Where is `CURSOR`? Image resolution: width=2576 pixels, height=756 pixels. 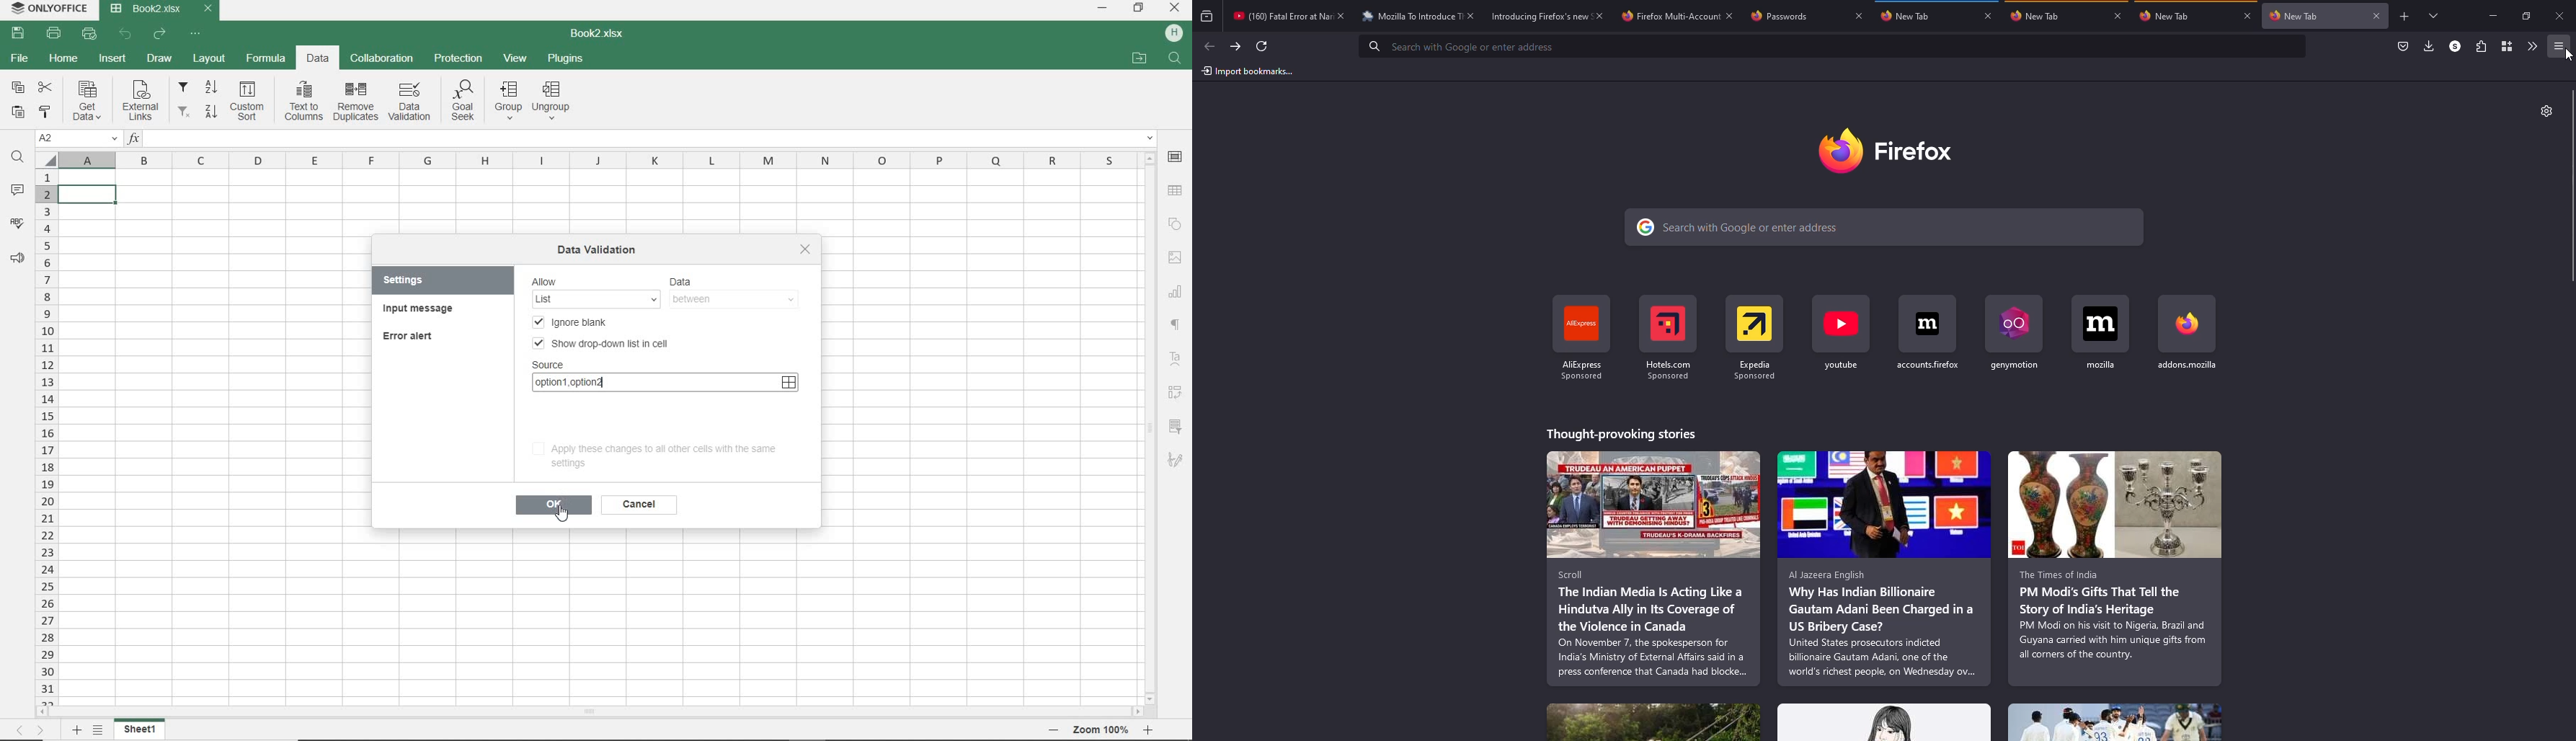 CURSOR is located at coordinates (561, 513).